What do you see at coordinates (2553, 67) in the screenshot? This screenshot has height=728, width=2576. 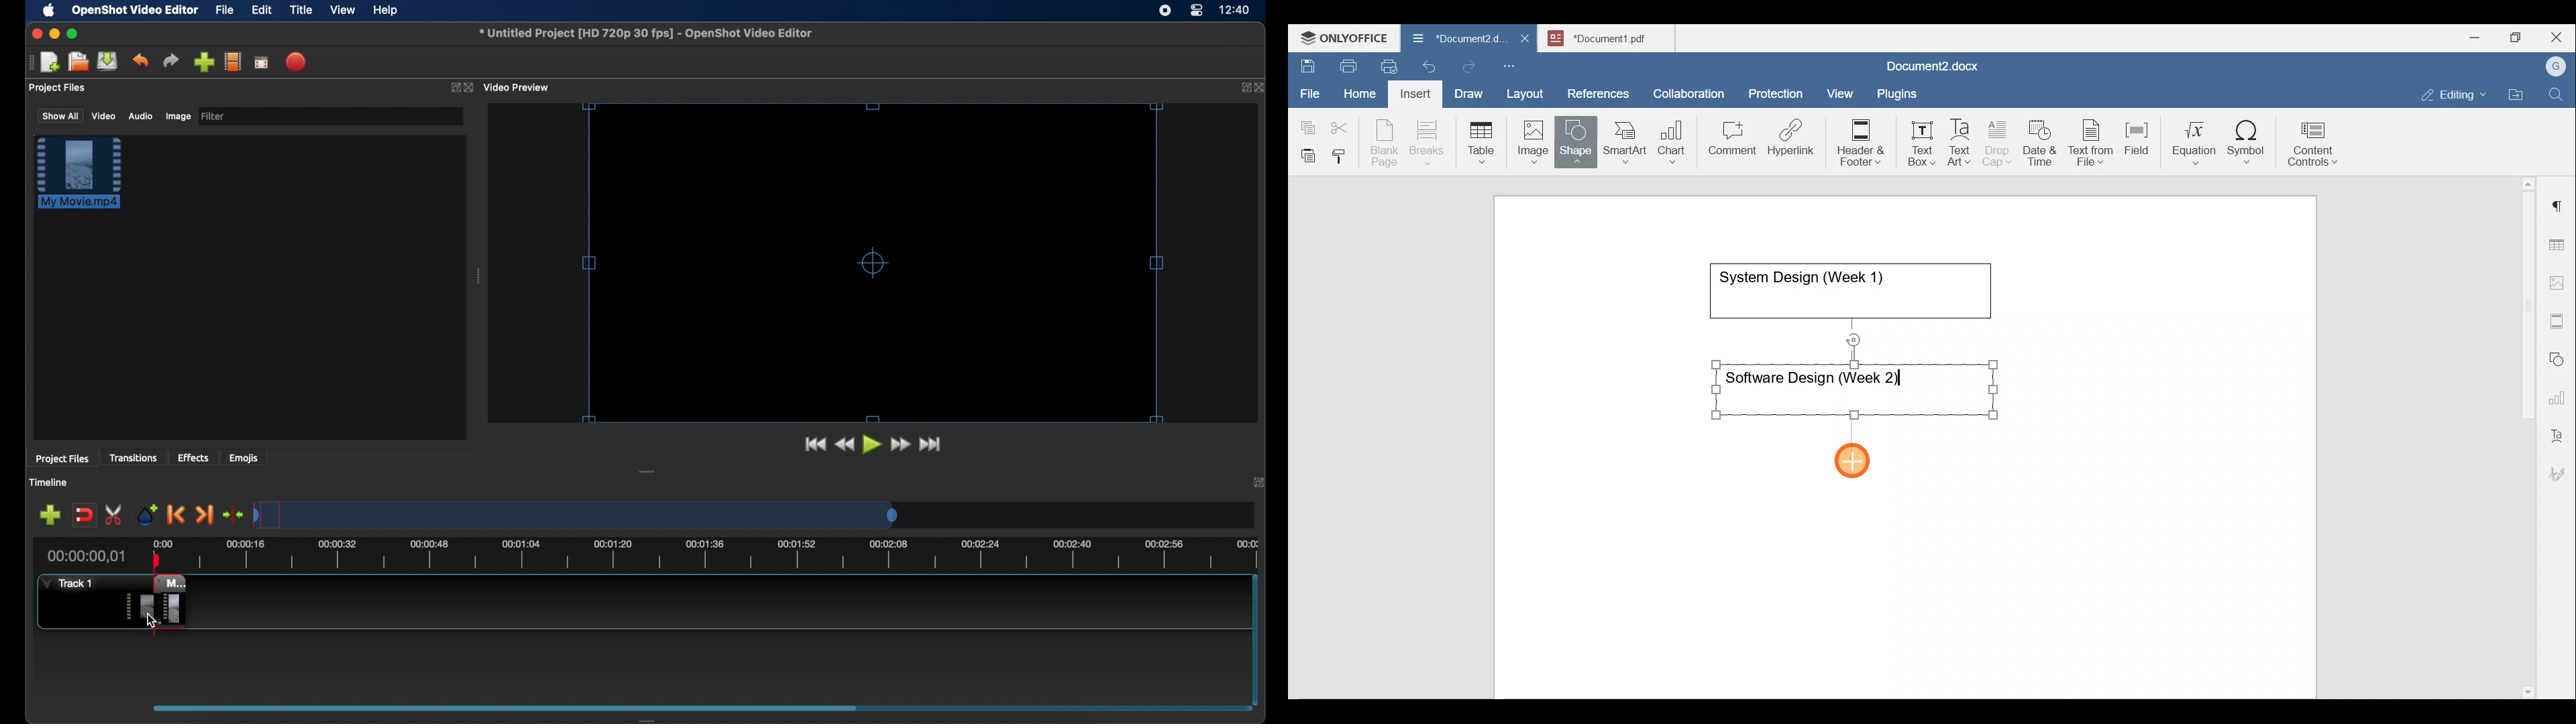 I see `Account name` at bounding box center [2553, 67].